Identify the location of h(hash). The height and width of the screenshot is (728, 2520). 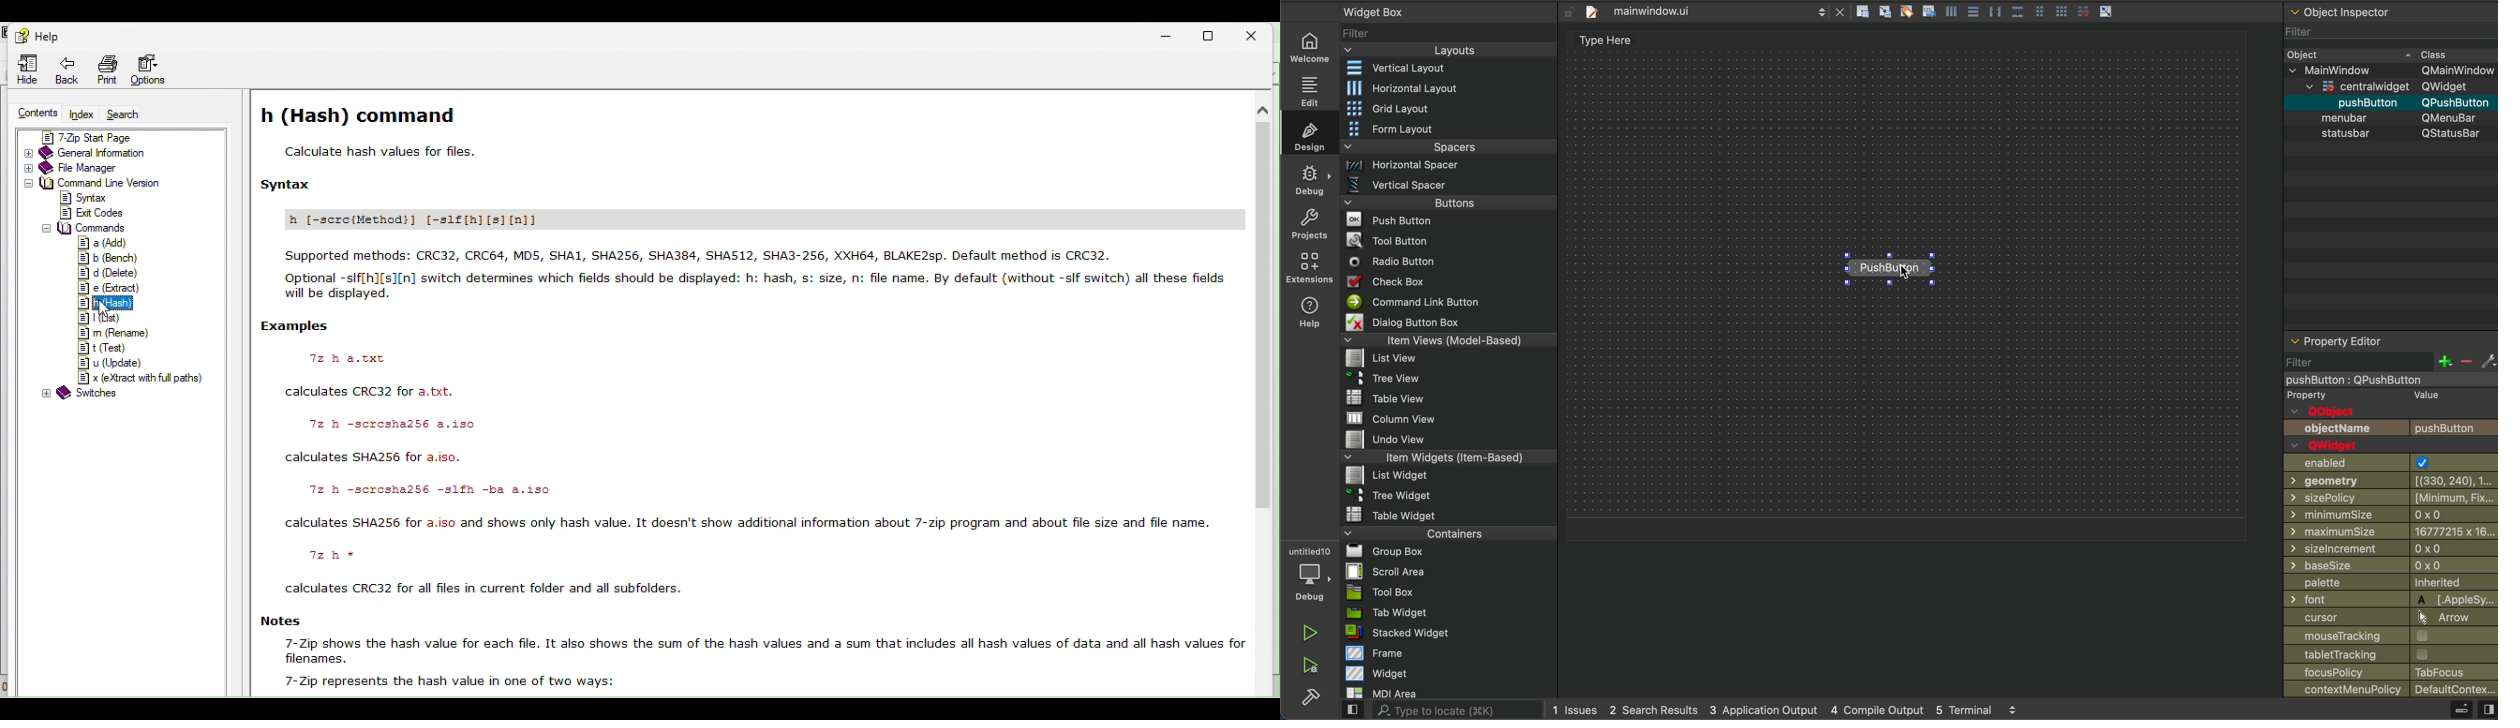
(108, 303).